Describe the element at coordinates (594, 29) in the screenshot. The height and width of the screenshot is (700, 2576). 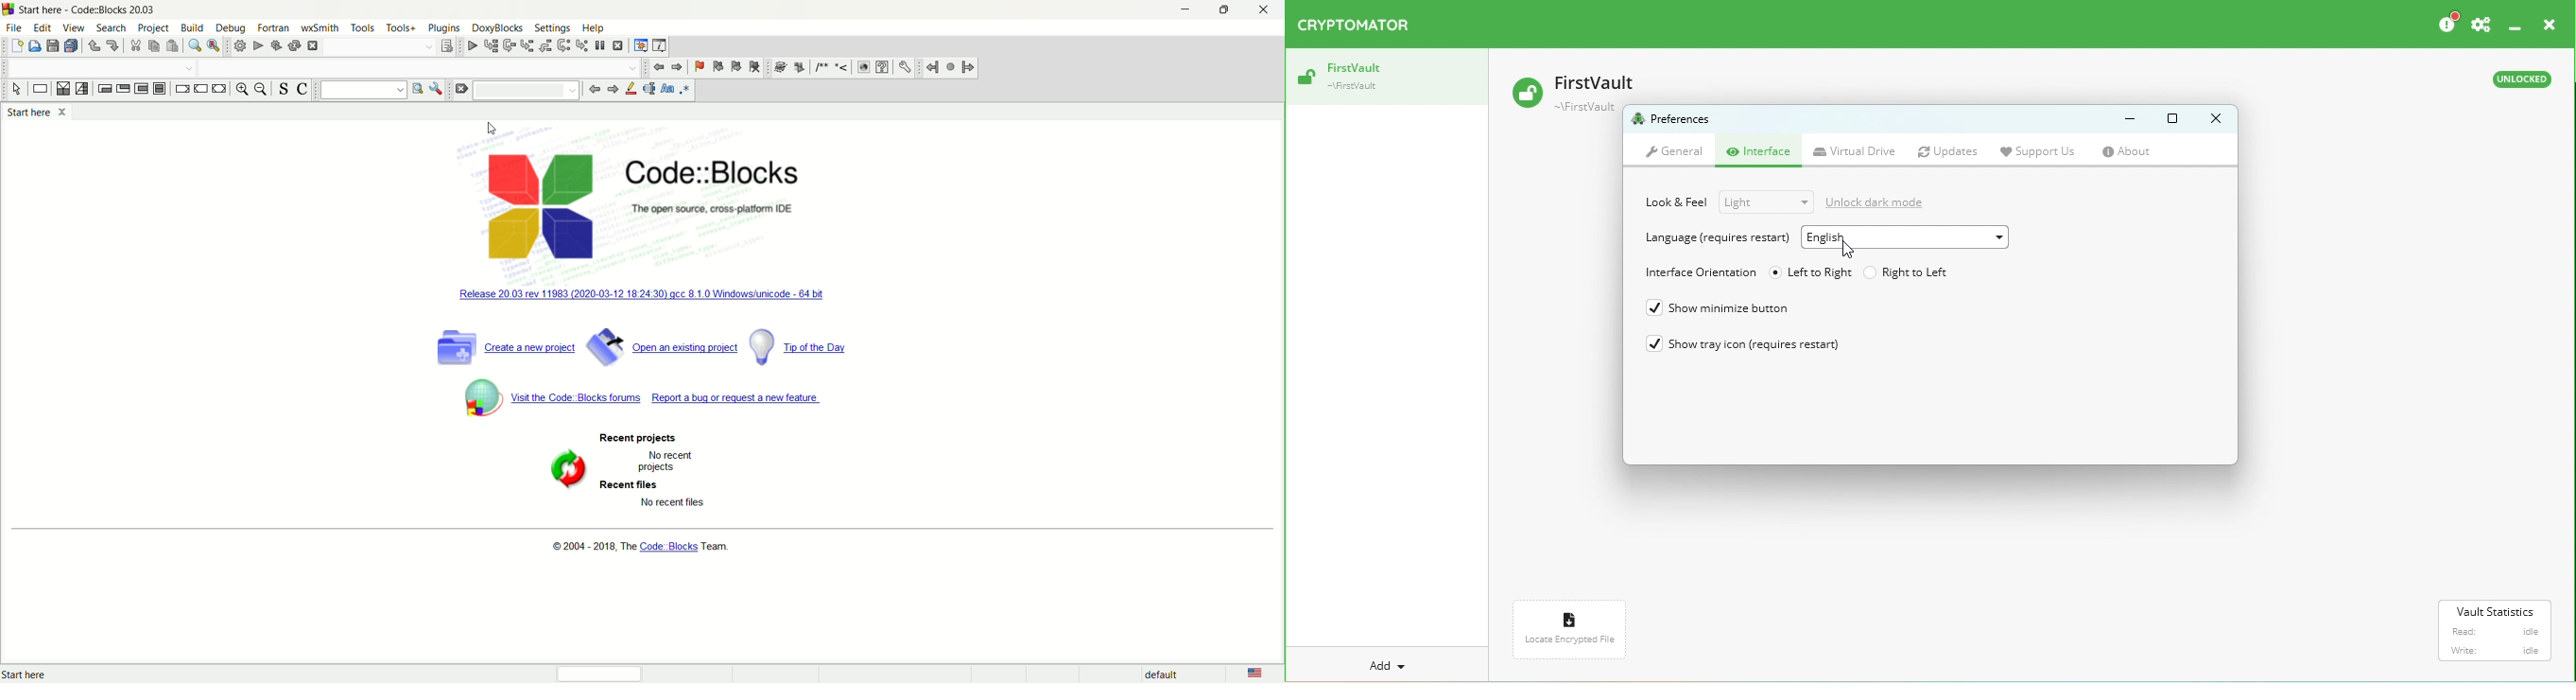
I see `help` at that location.